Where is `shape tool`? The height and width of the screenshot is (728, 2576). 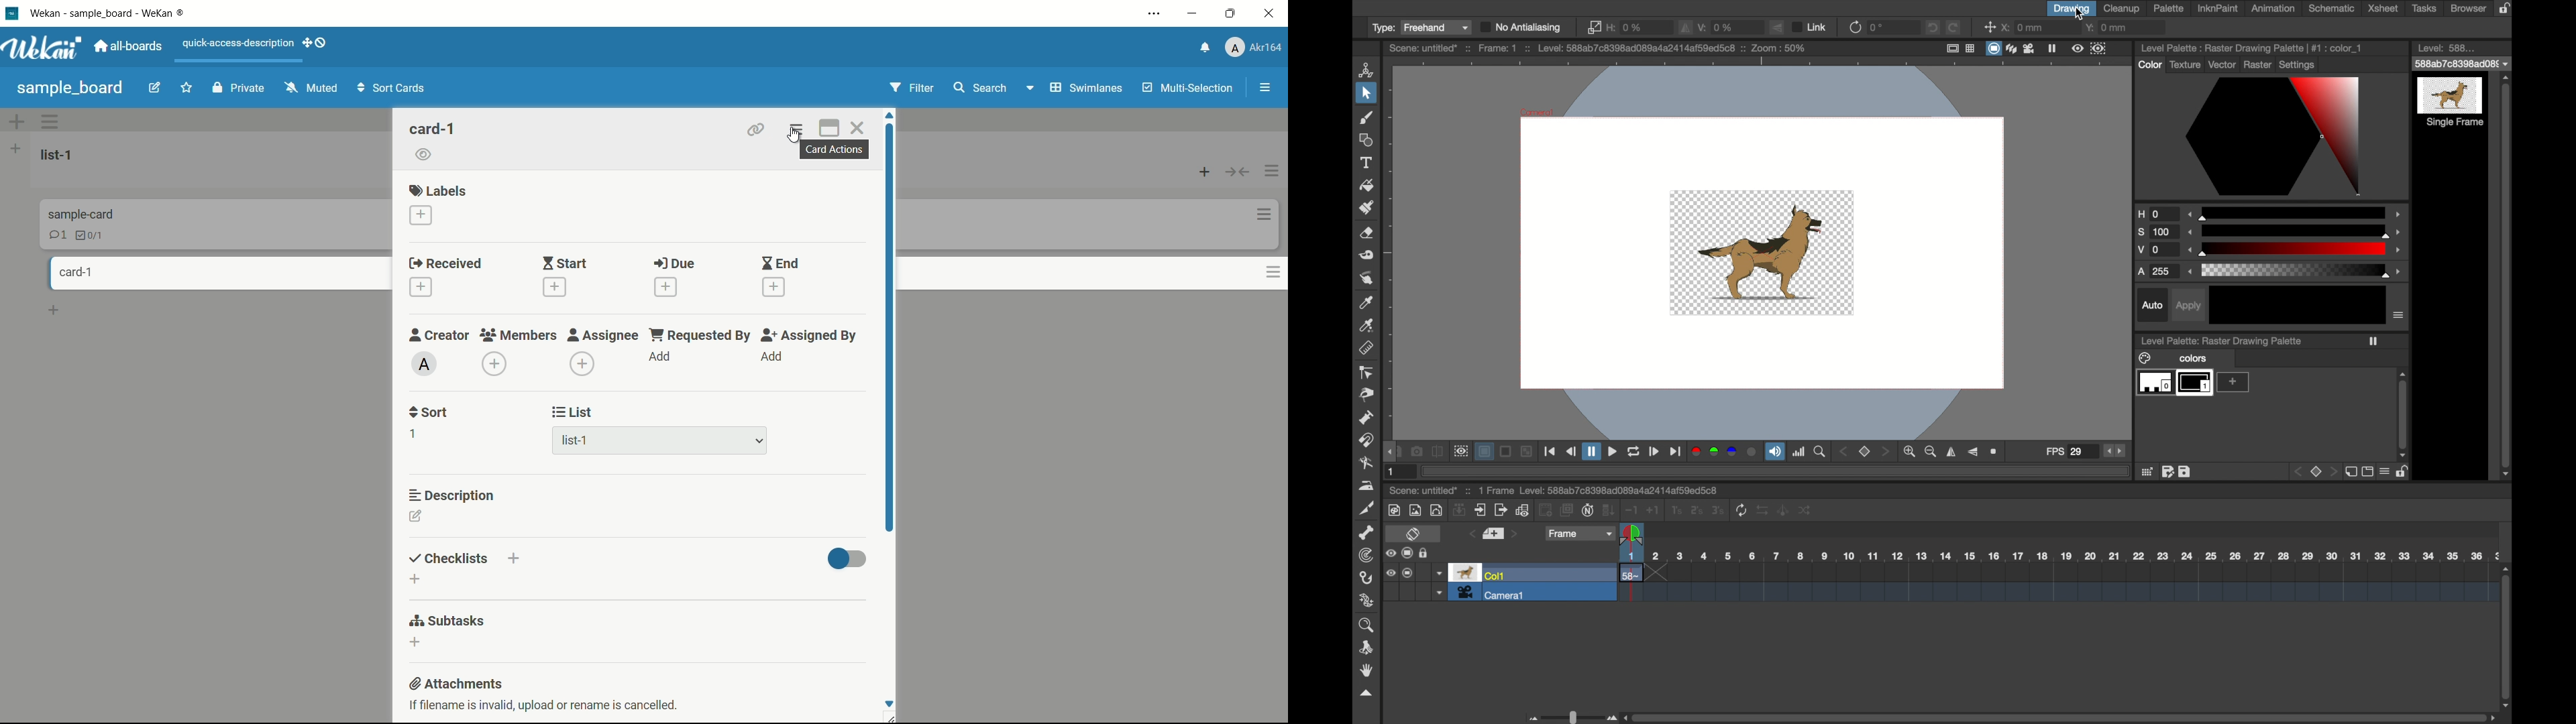
shape tool is located at coordinates (1367, 140).